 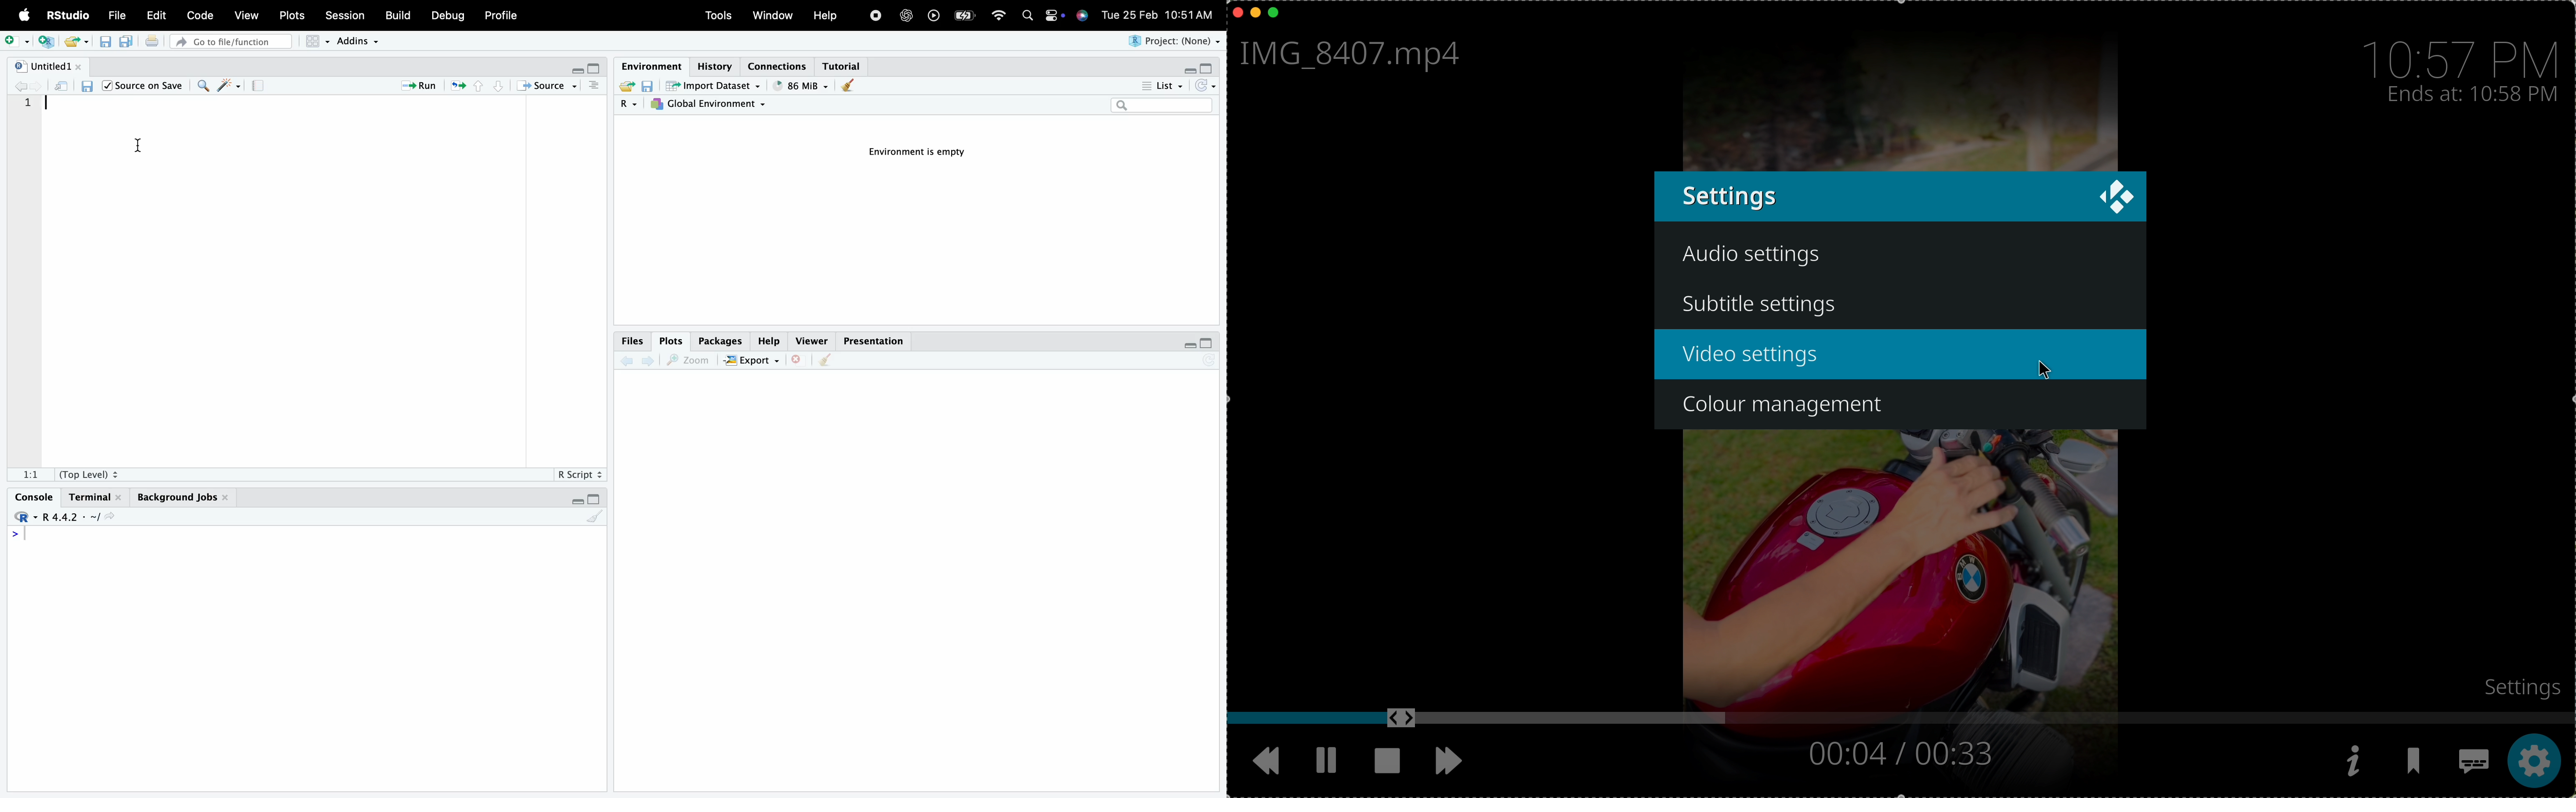 I want to click on top, so click(x=476, y=89).